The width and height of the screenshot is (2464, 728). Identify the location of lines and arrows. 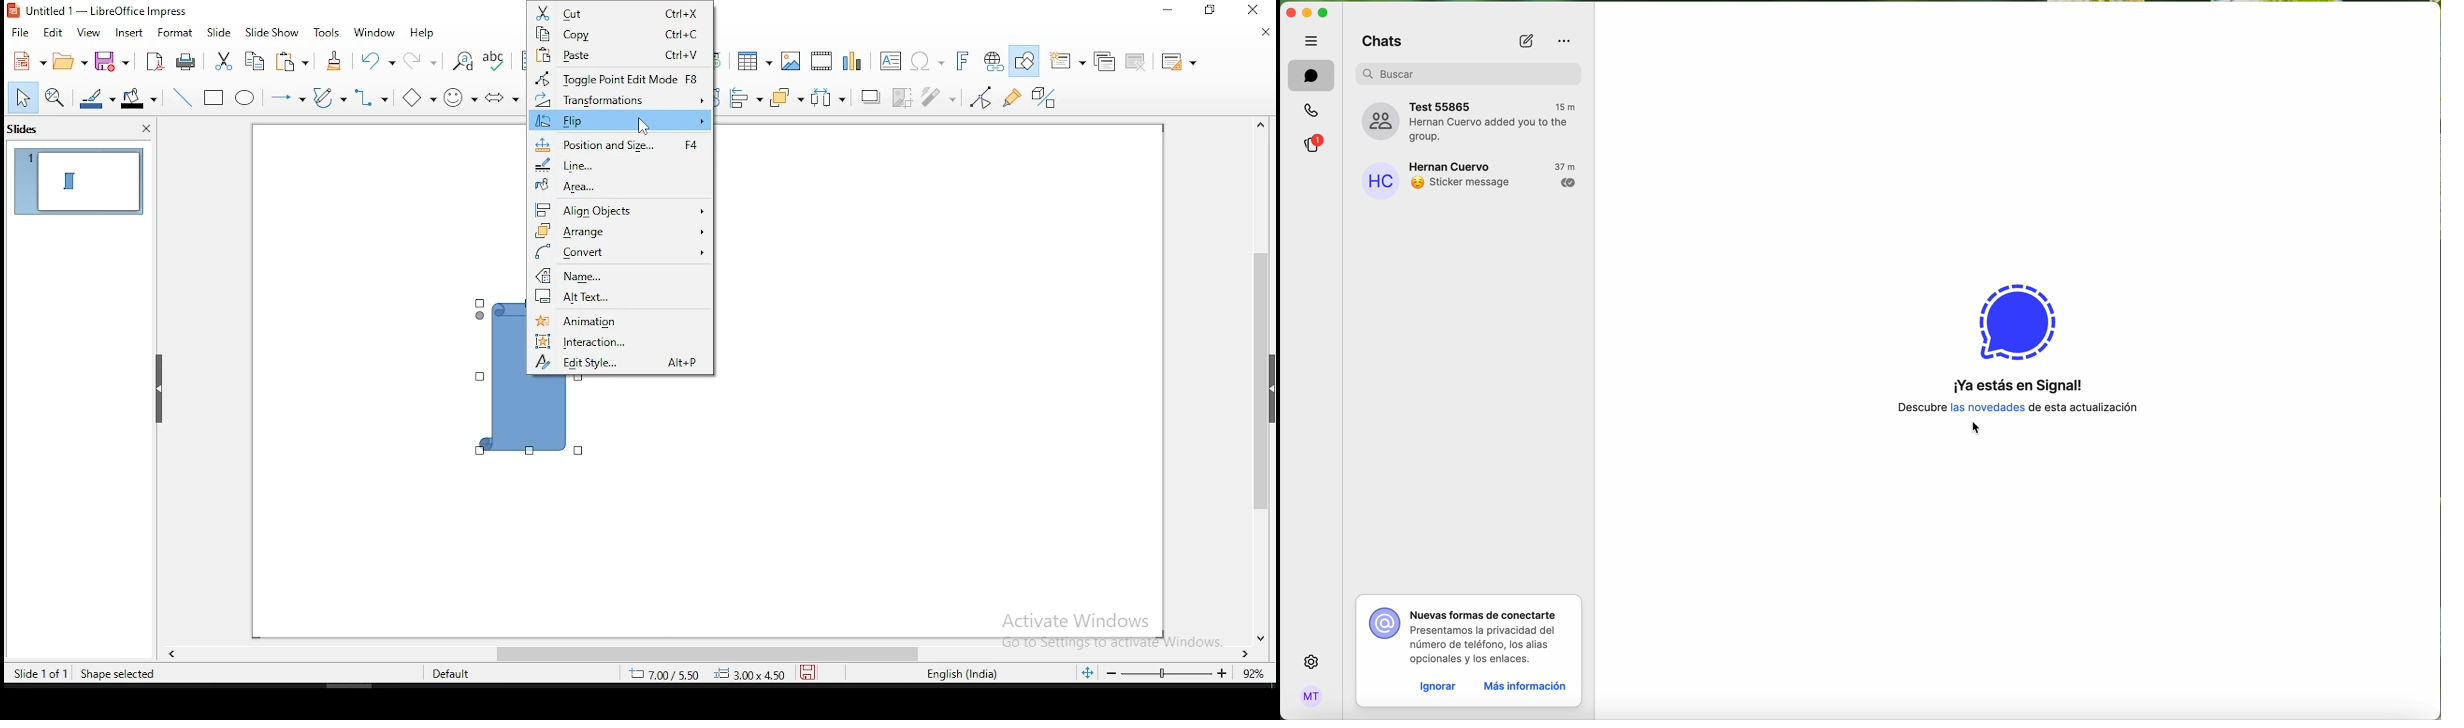
(288, 96).